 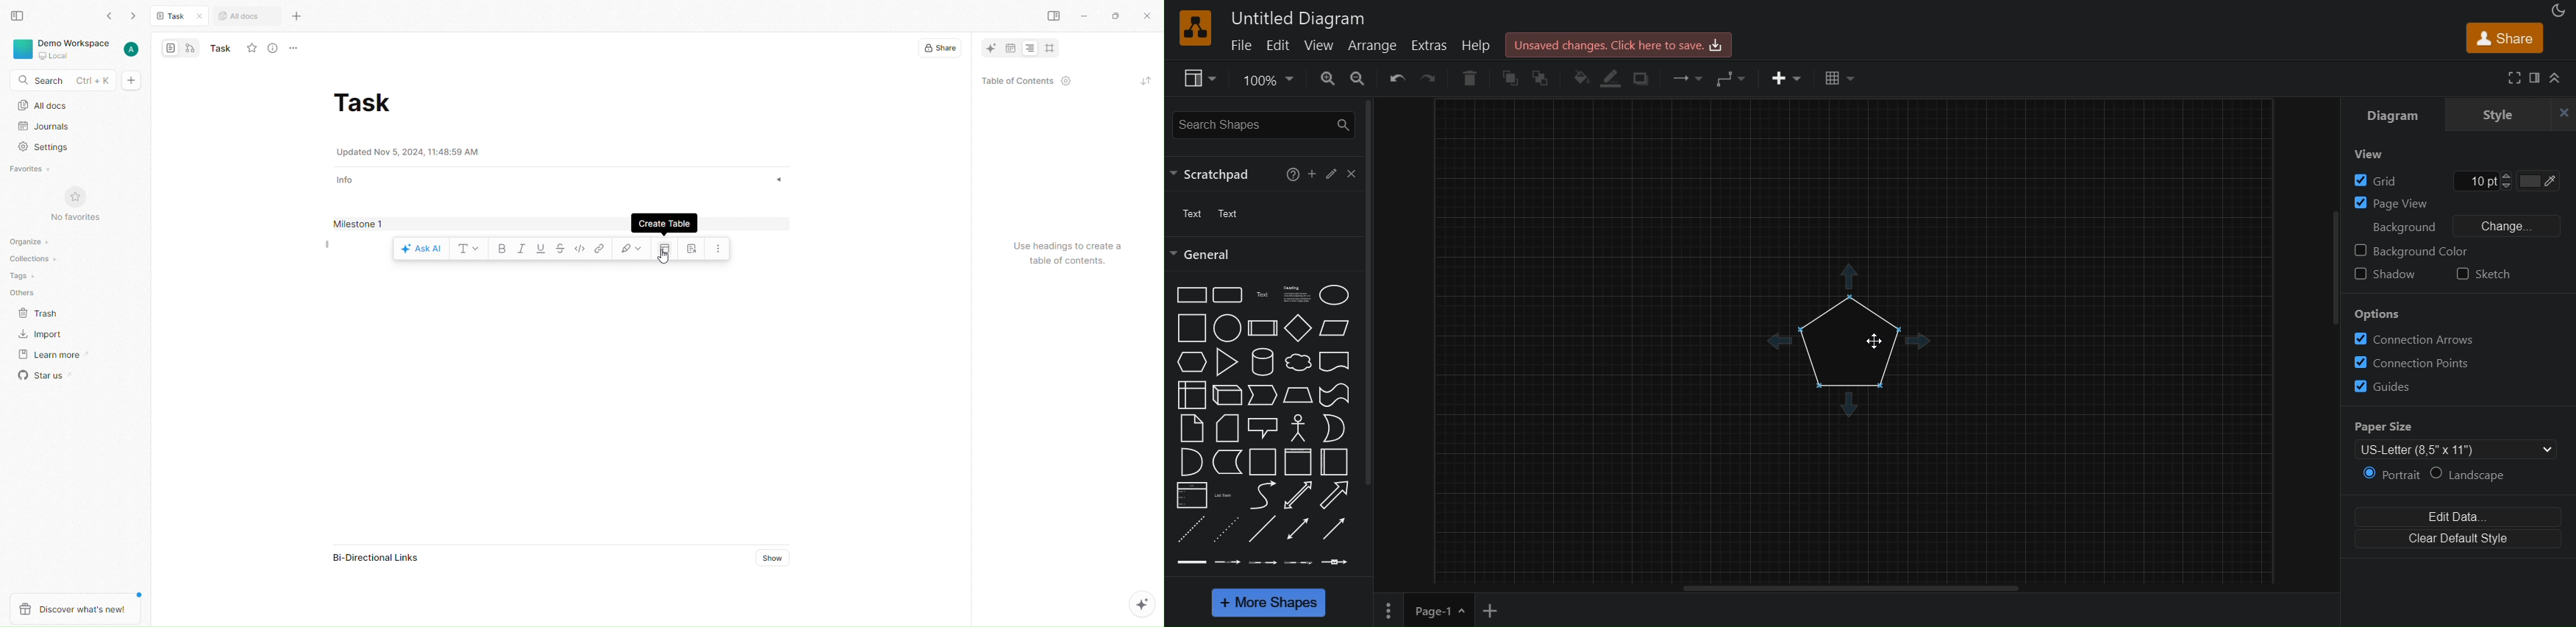 I want to click on Hexagon, so click(x=1192, y=362).